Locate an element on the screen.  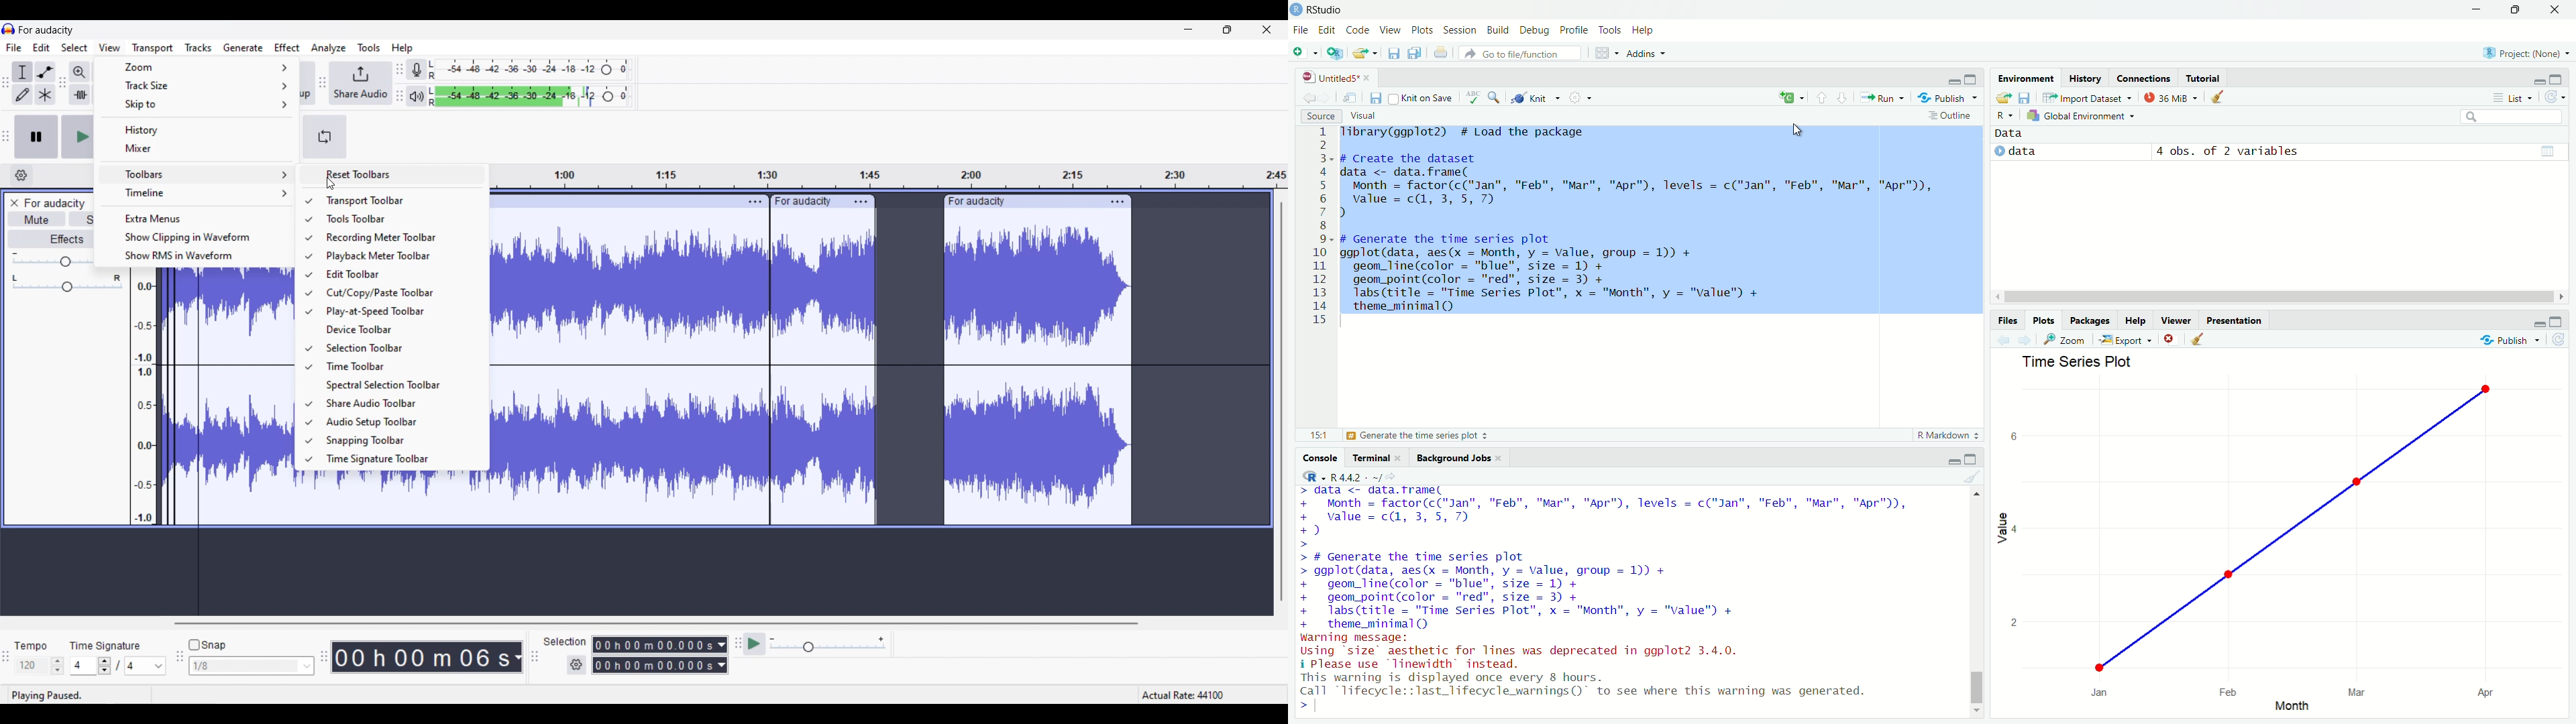
scrollbar is located at coordinates (2275, 298).